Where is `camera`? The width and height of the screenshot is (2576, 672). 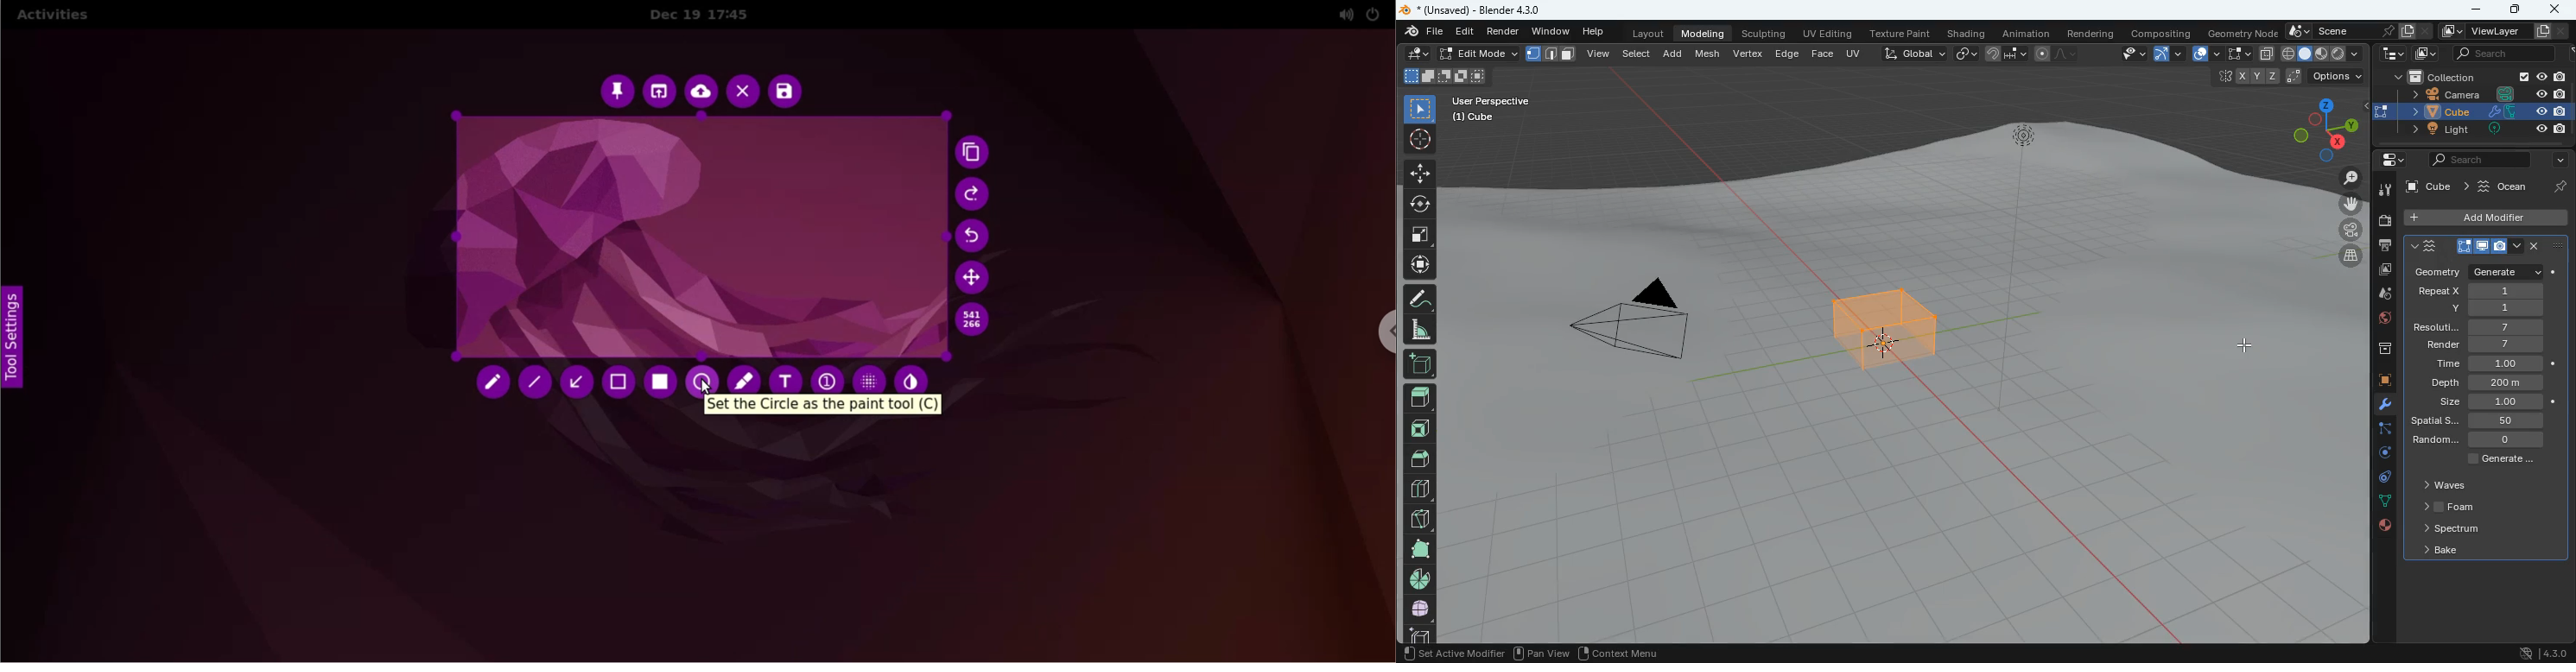 camera is located at coordinates (2473, 94).